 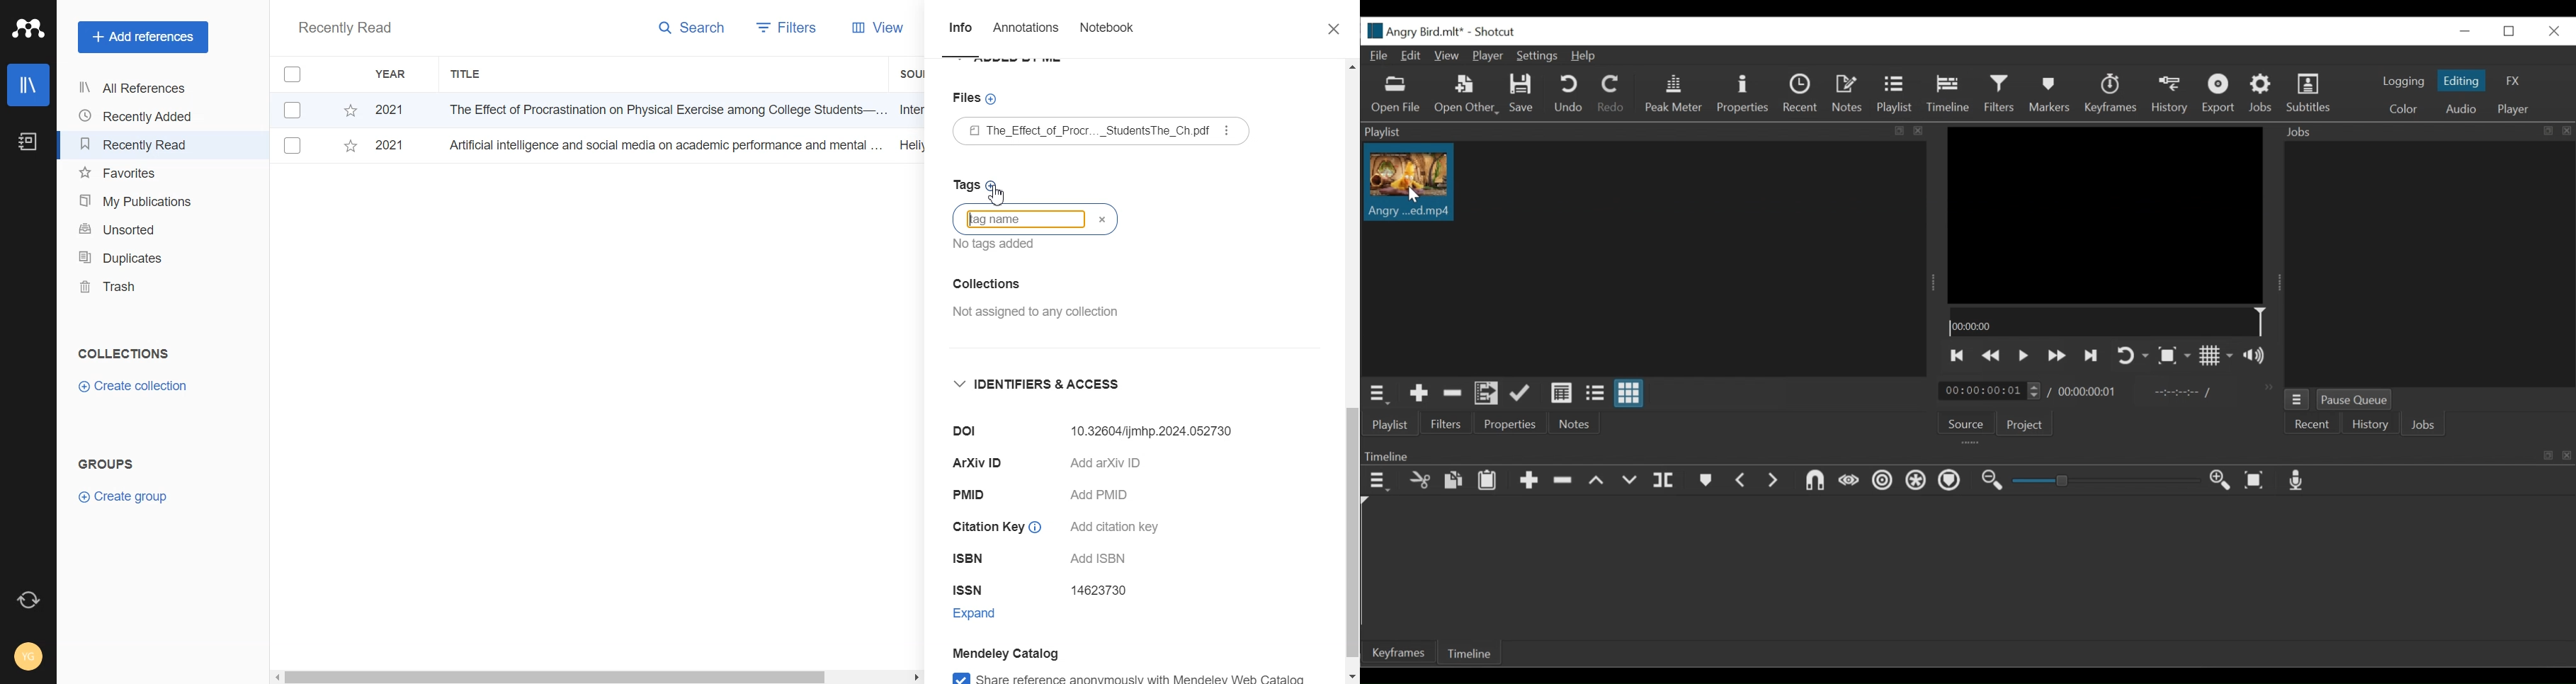 I want to click on Create Collection, so click(x=135, y=387).